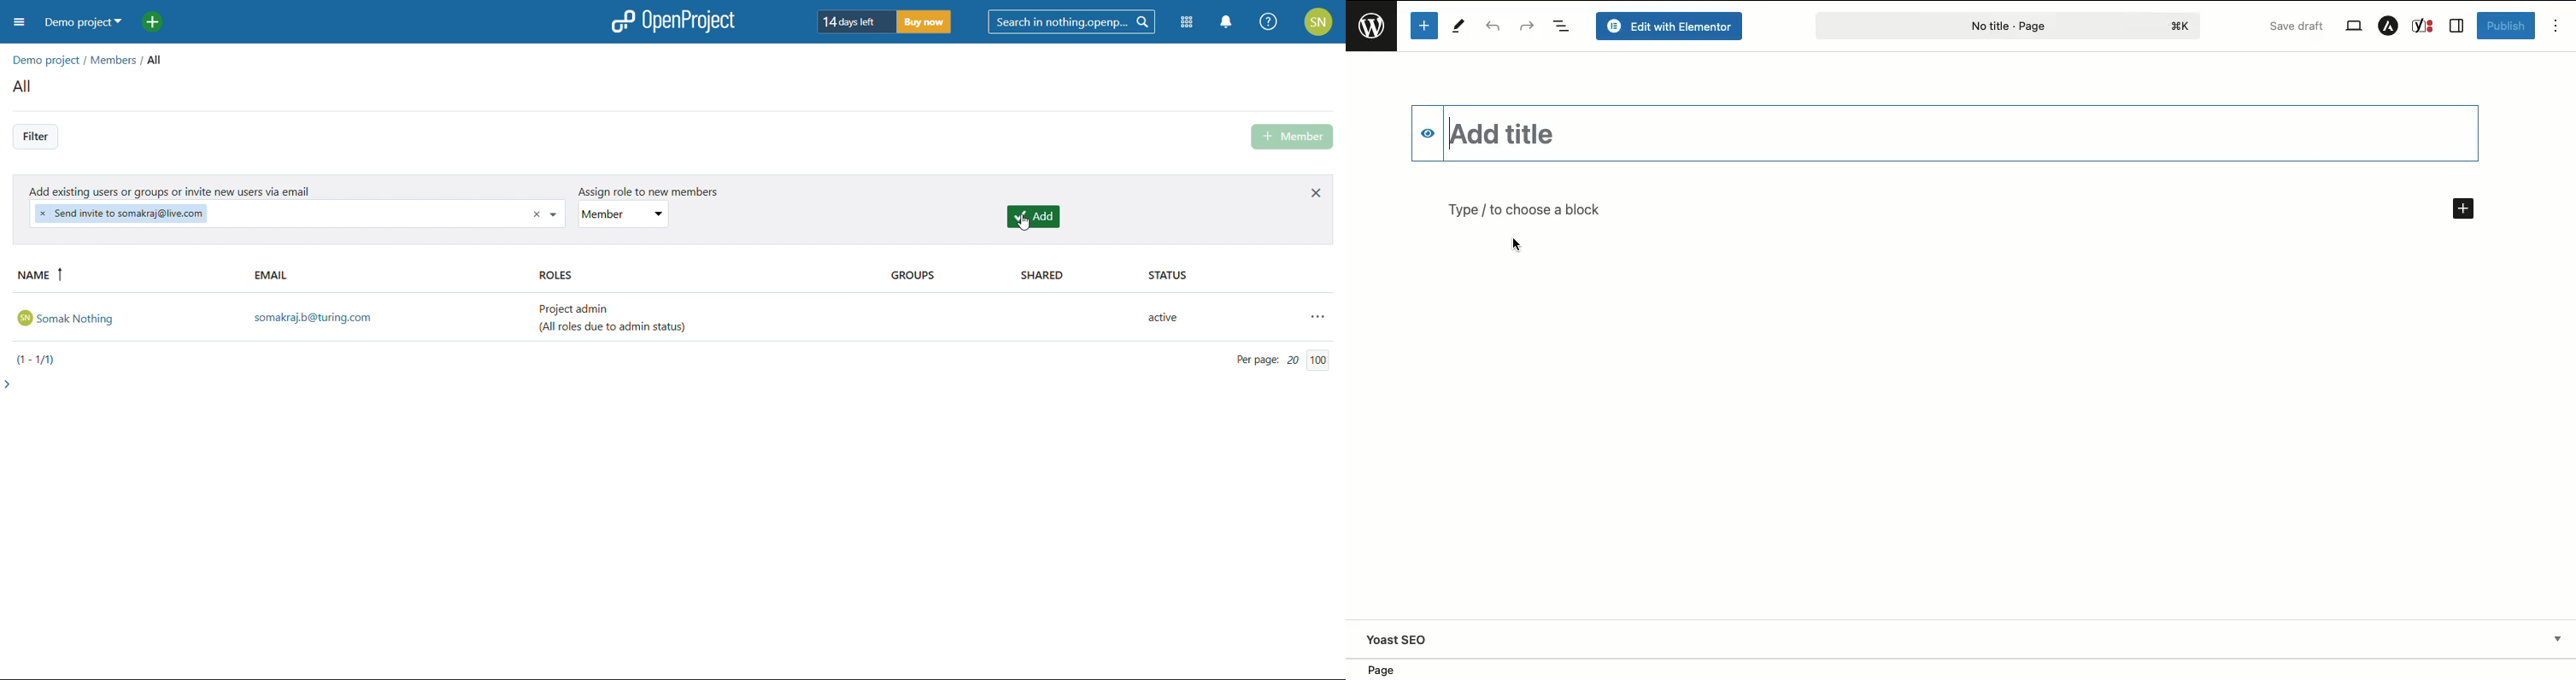  What do you see at coordinates (1457, 26) in the screenshot?
I see `Tools` at bounding box center [1457, 26].